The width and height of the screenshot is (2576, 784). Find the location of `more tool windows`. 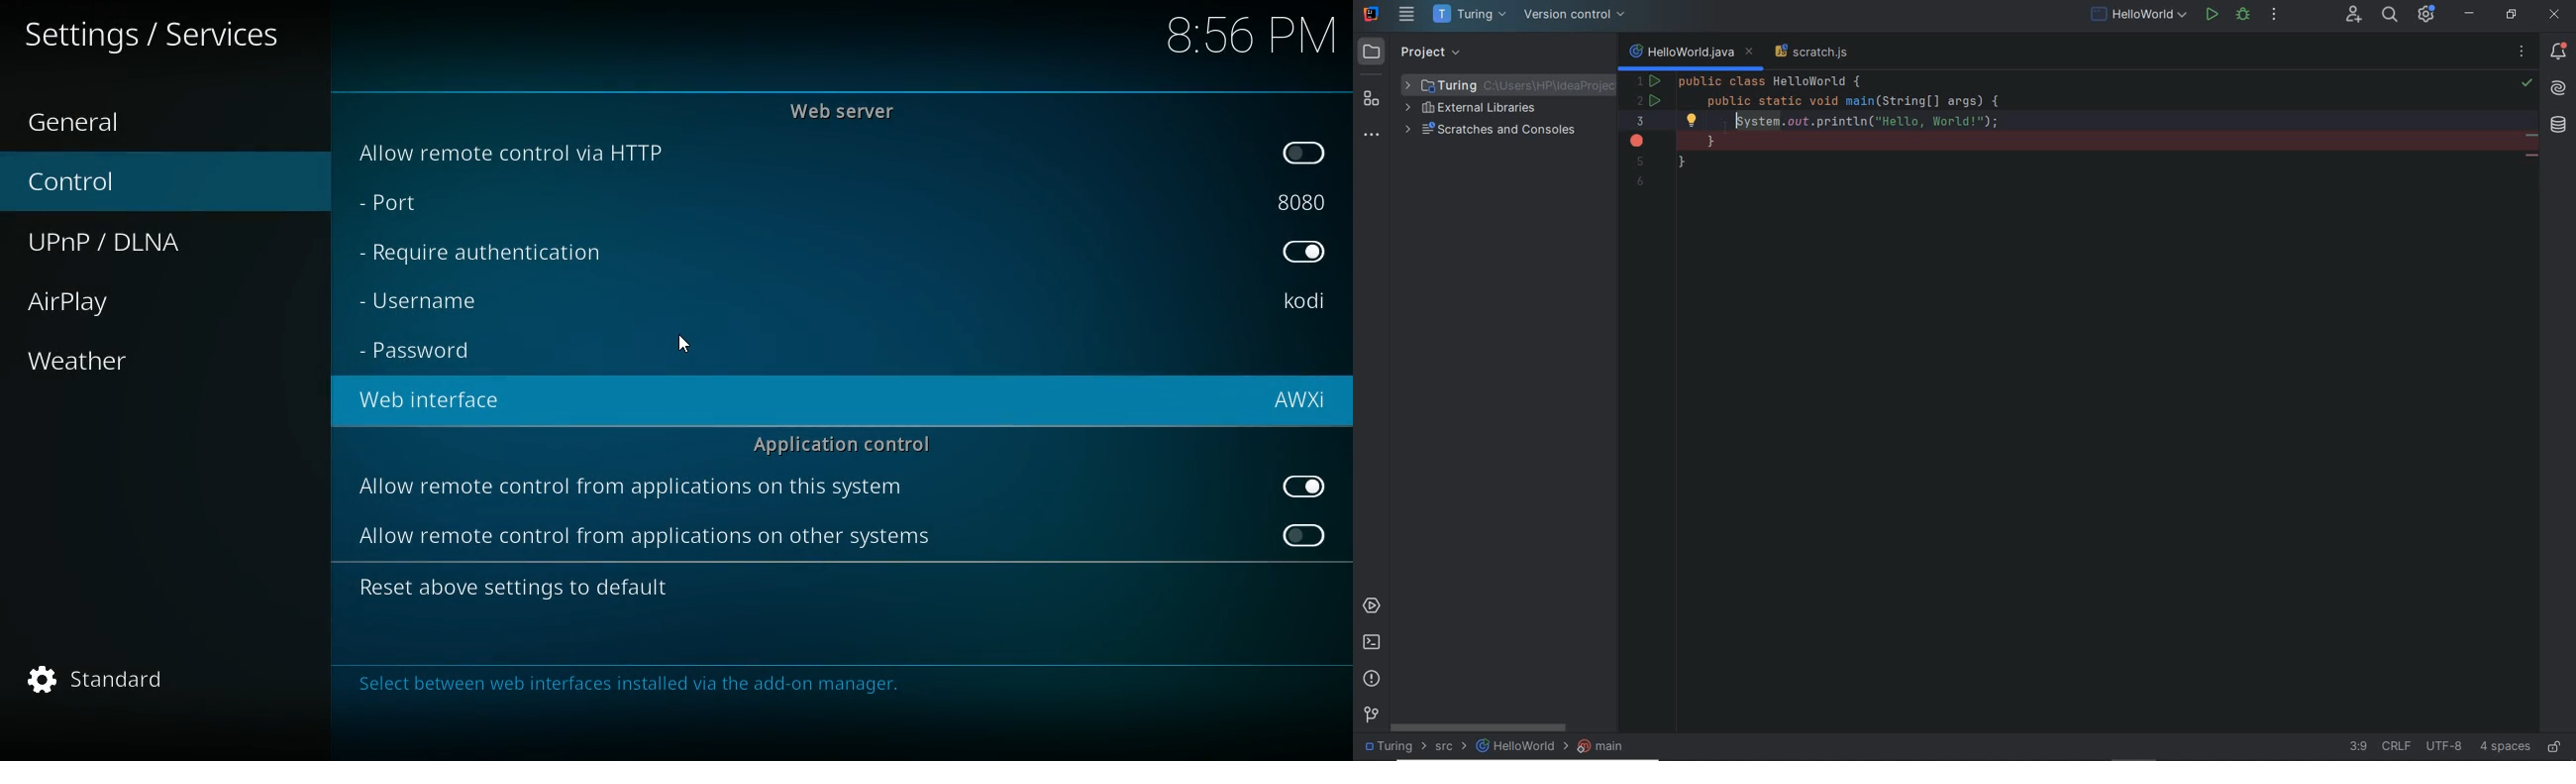

more tool windows is located at coordinates (1370, 136).